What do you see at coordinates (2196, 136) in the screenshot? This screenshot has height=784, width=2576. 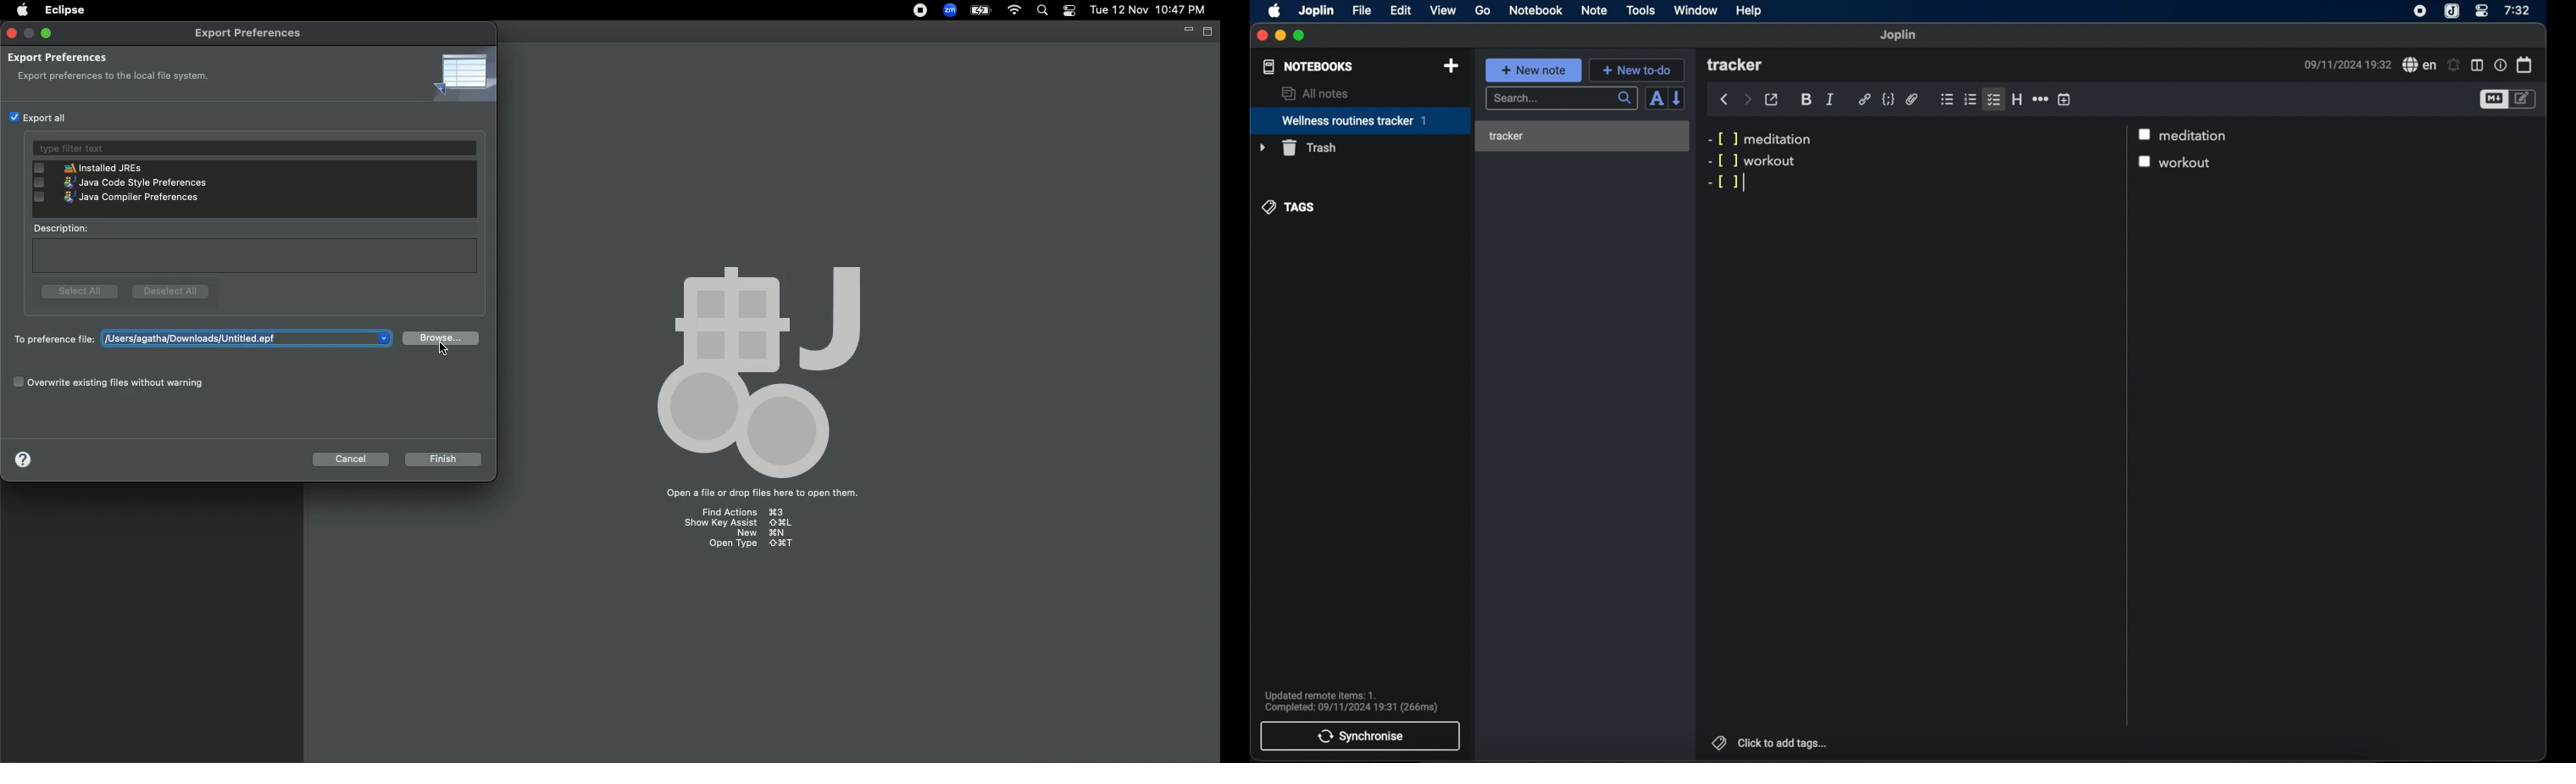 I see `meditation` at bounding box center [2196, 136].